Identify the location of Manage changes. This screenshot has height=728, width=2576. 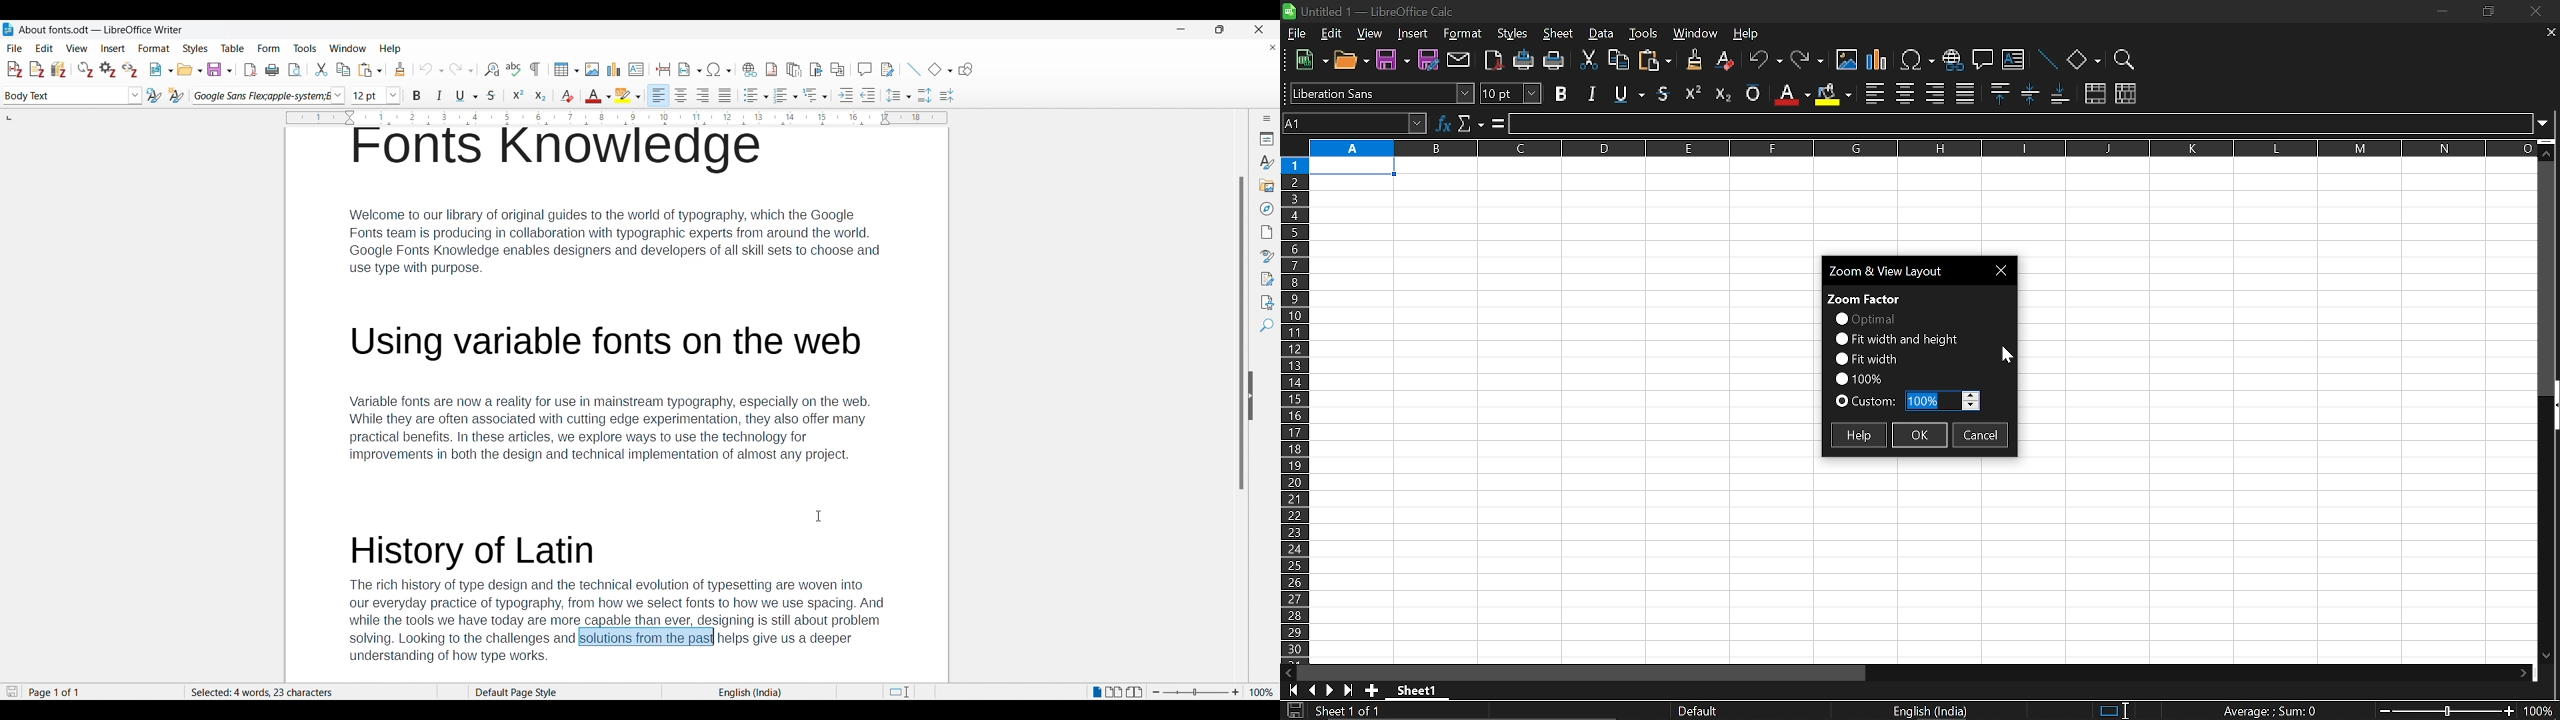
(1265, 279).